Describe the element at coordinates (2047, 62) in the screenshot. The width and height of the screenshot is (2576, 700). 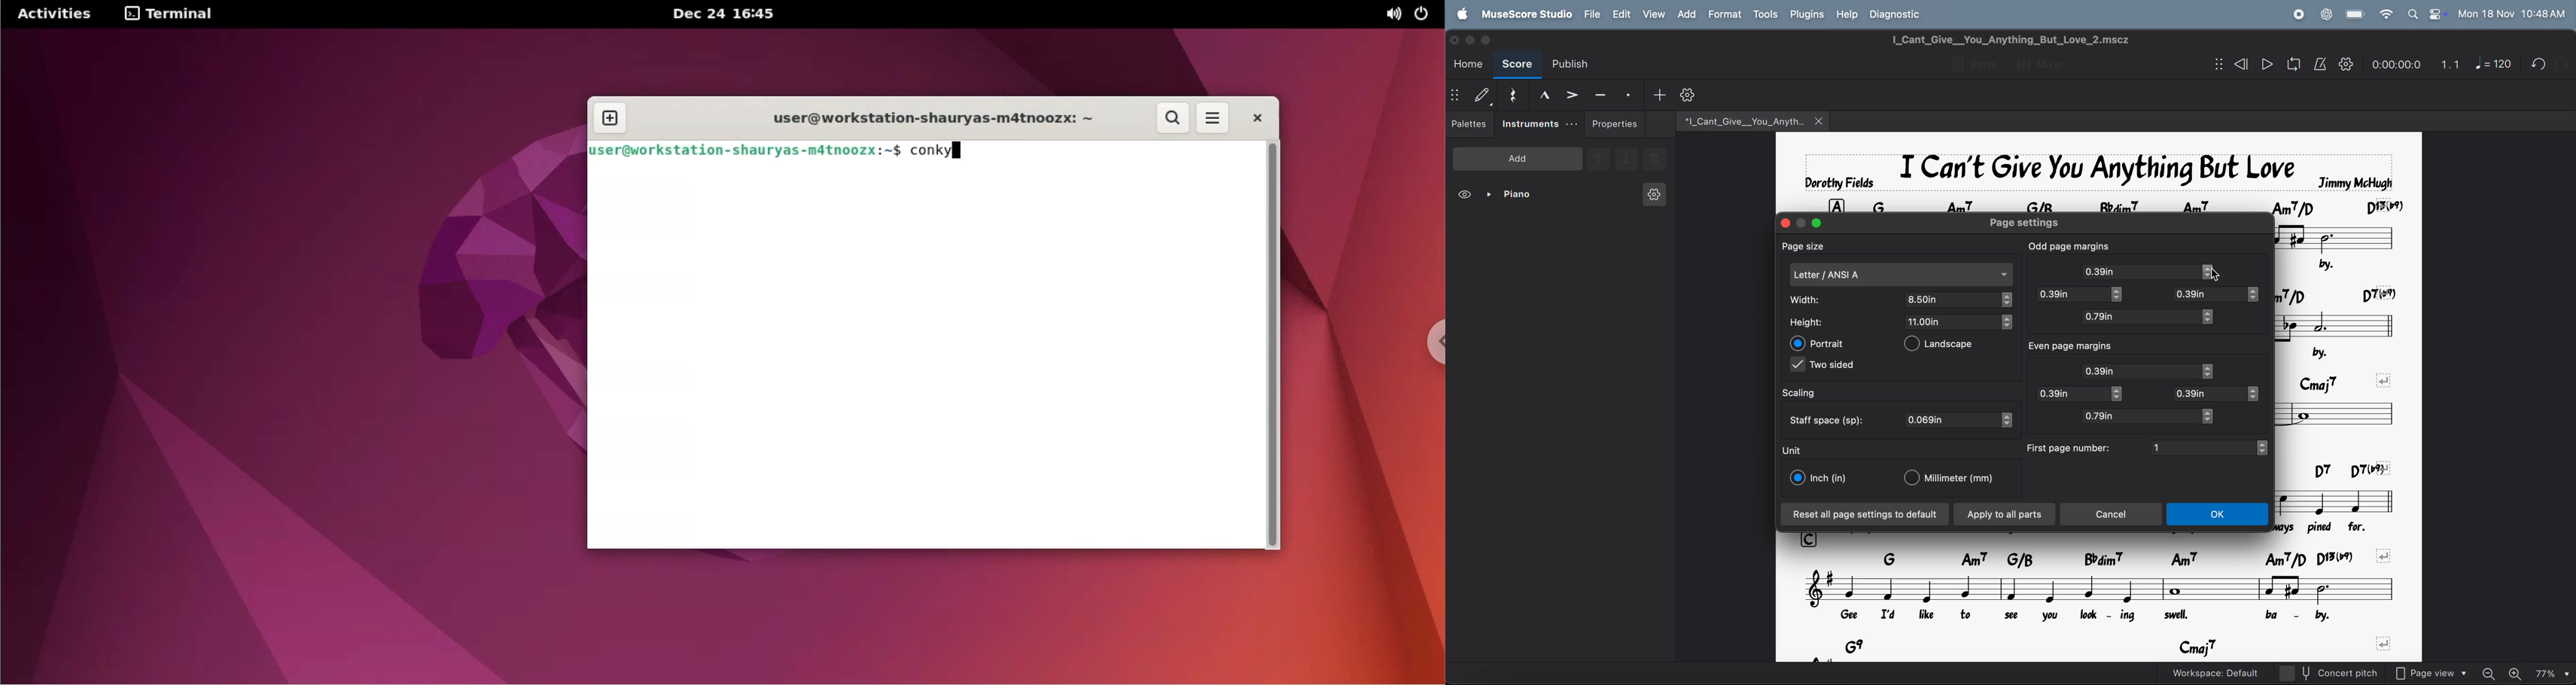
I see `mixer` at that location.